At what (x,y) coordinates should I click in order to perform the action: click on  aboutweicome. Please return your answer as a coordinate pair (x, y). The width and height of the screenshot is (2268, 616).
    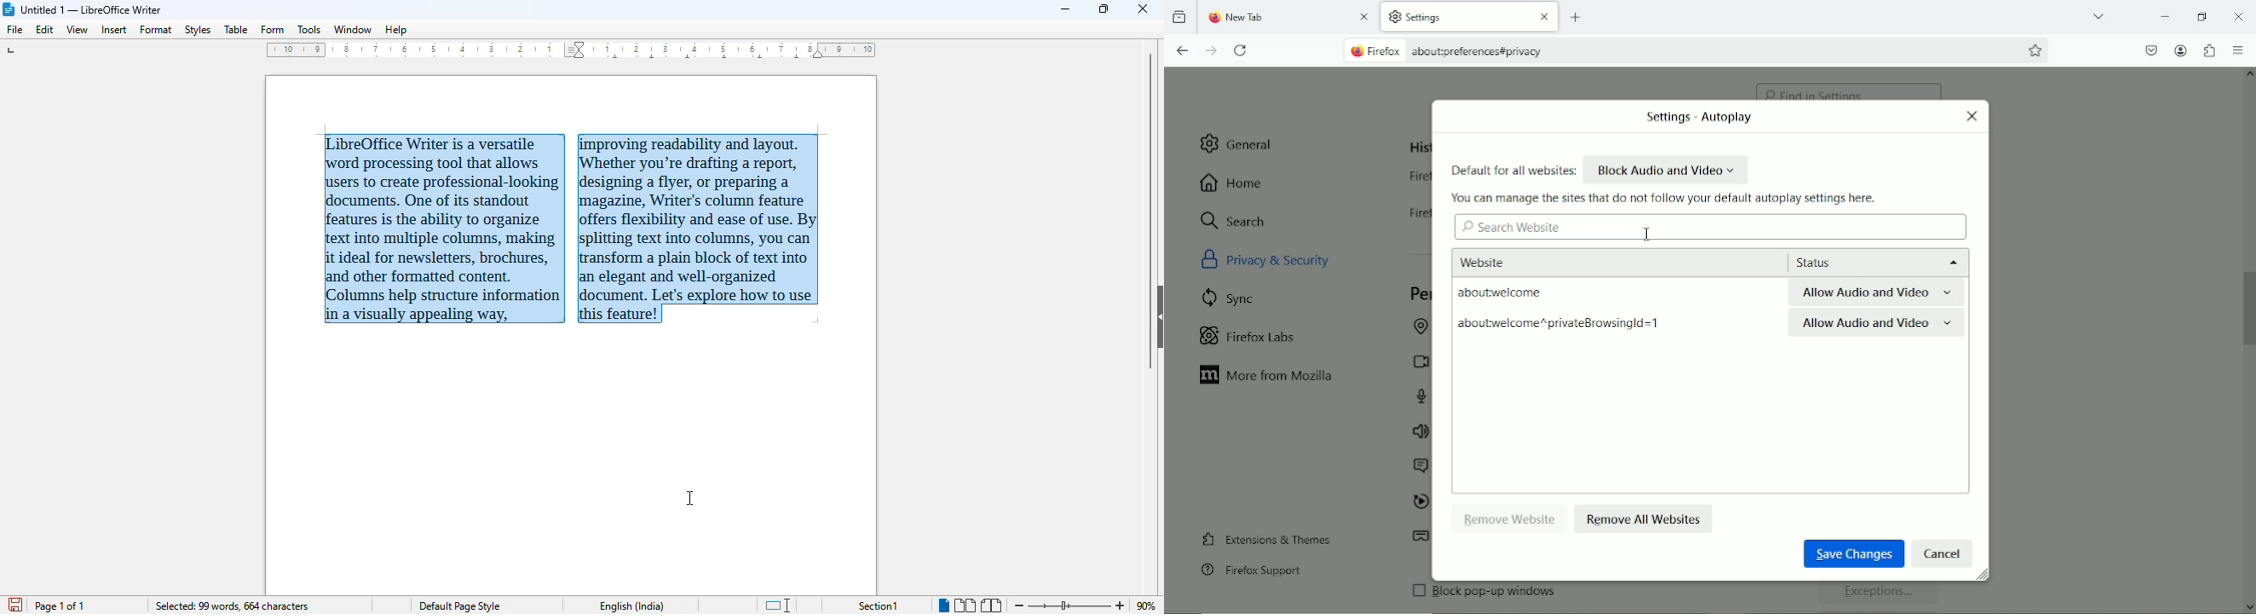
    Looking at the image, I should click on (1535, 293).